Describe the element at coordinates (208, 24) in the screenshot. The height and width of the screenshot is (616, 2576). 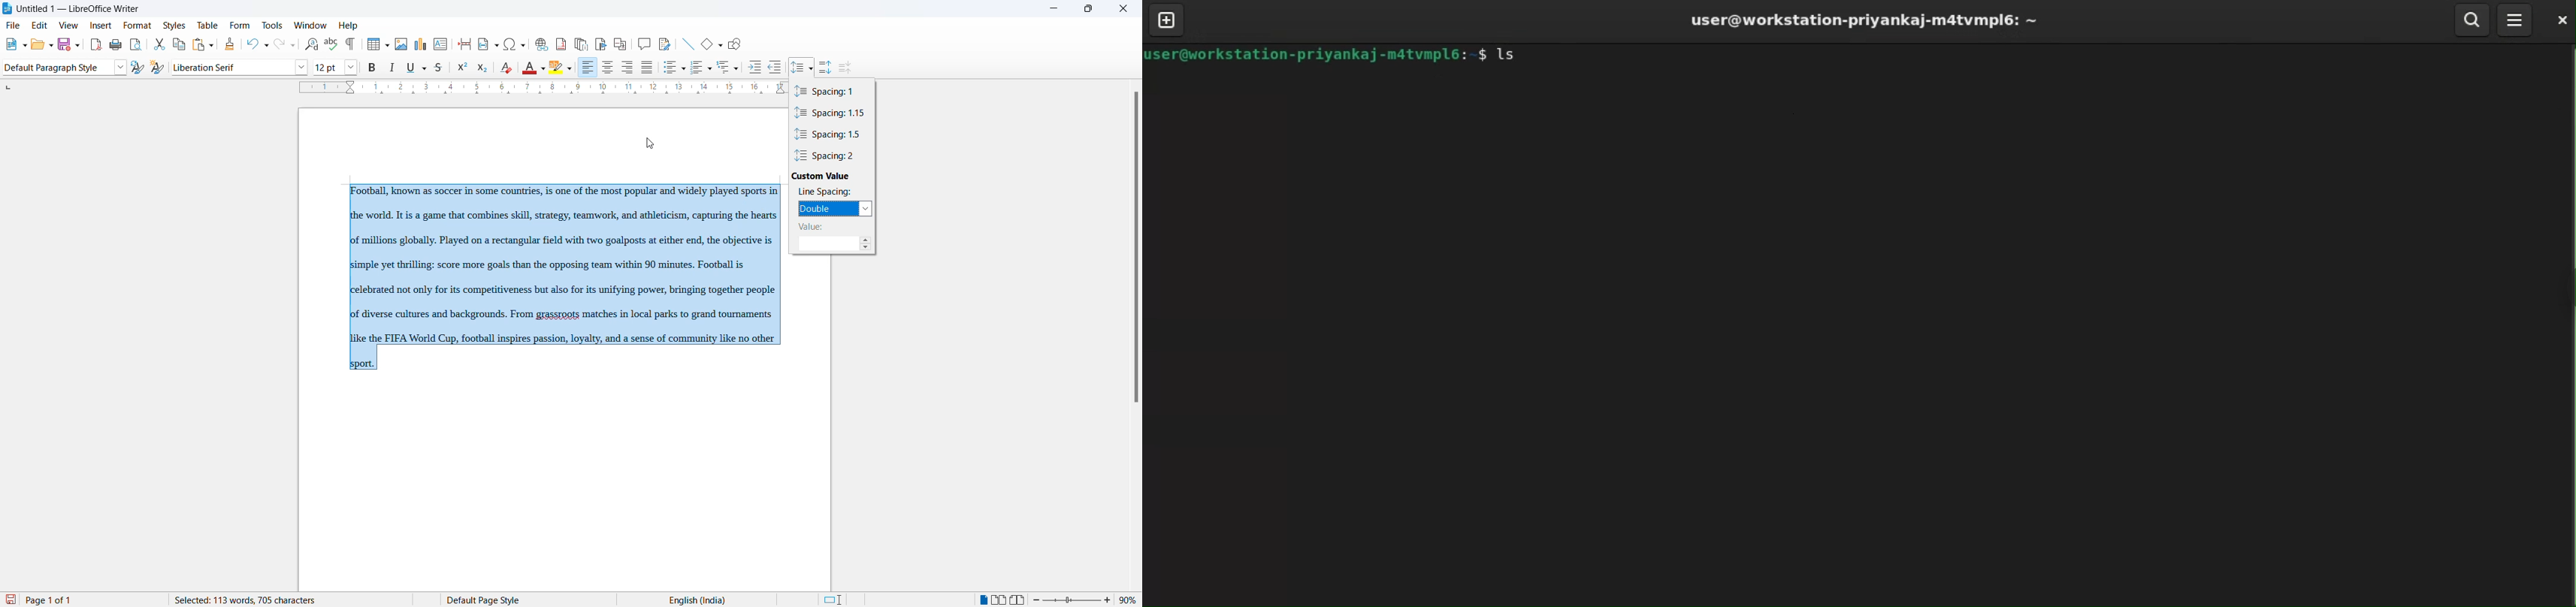
I see `table` at that location.